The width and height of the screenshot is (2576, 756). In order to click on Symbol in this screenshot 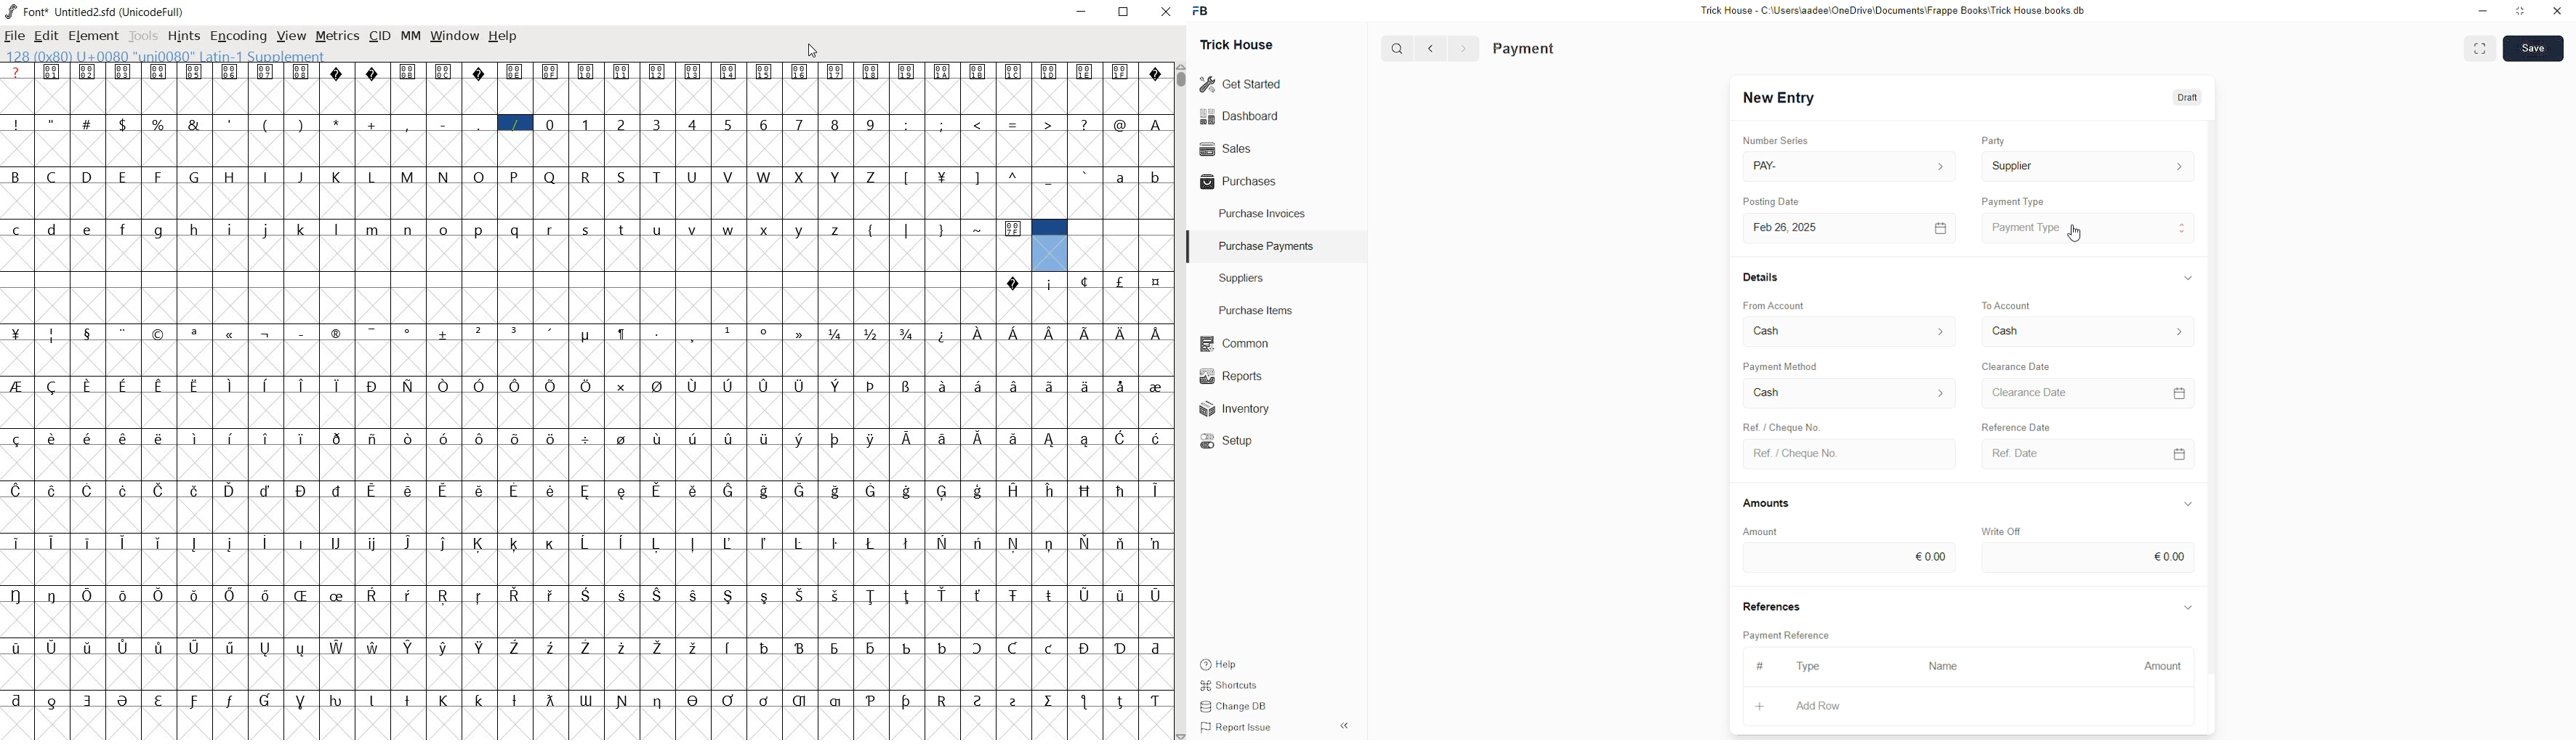, I will do `click(339, 647)`.